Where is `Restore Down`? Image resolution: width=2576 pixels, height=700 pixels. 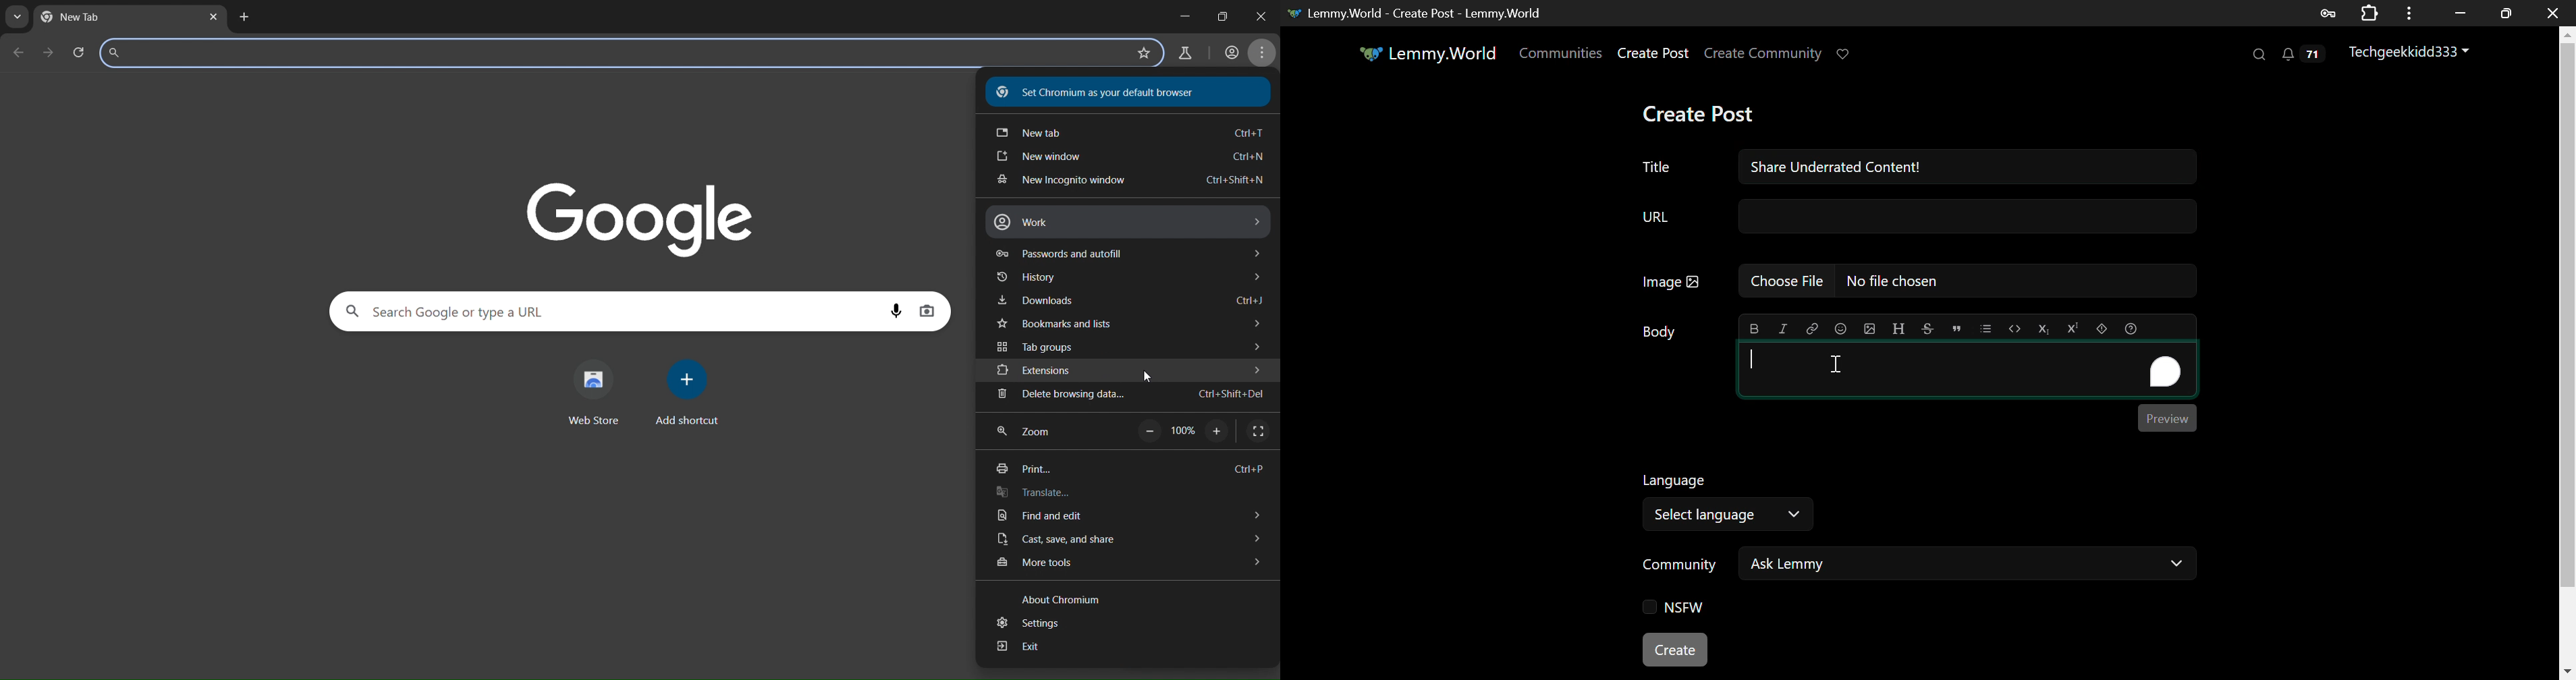 Restore Down is located at coordinates (2461, 13).